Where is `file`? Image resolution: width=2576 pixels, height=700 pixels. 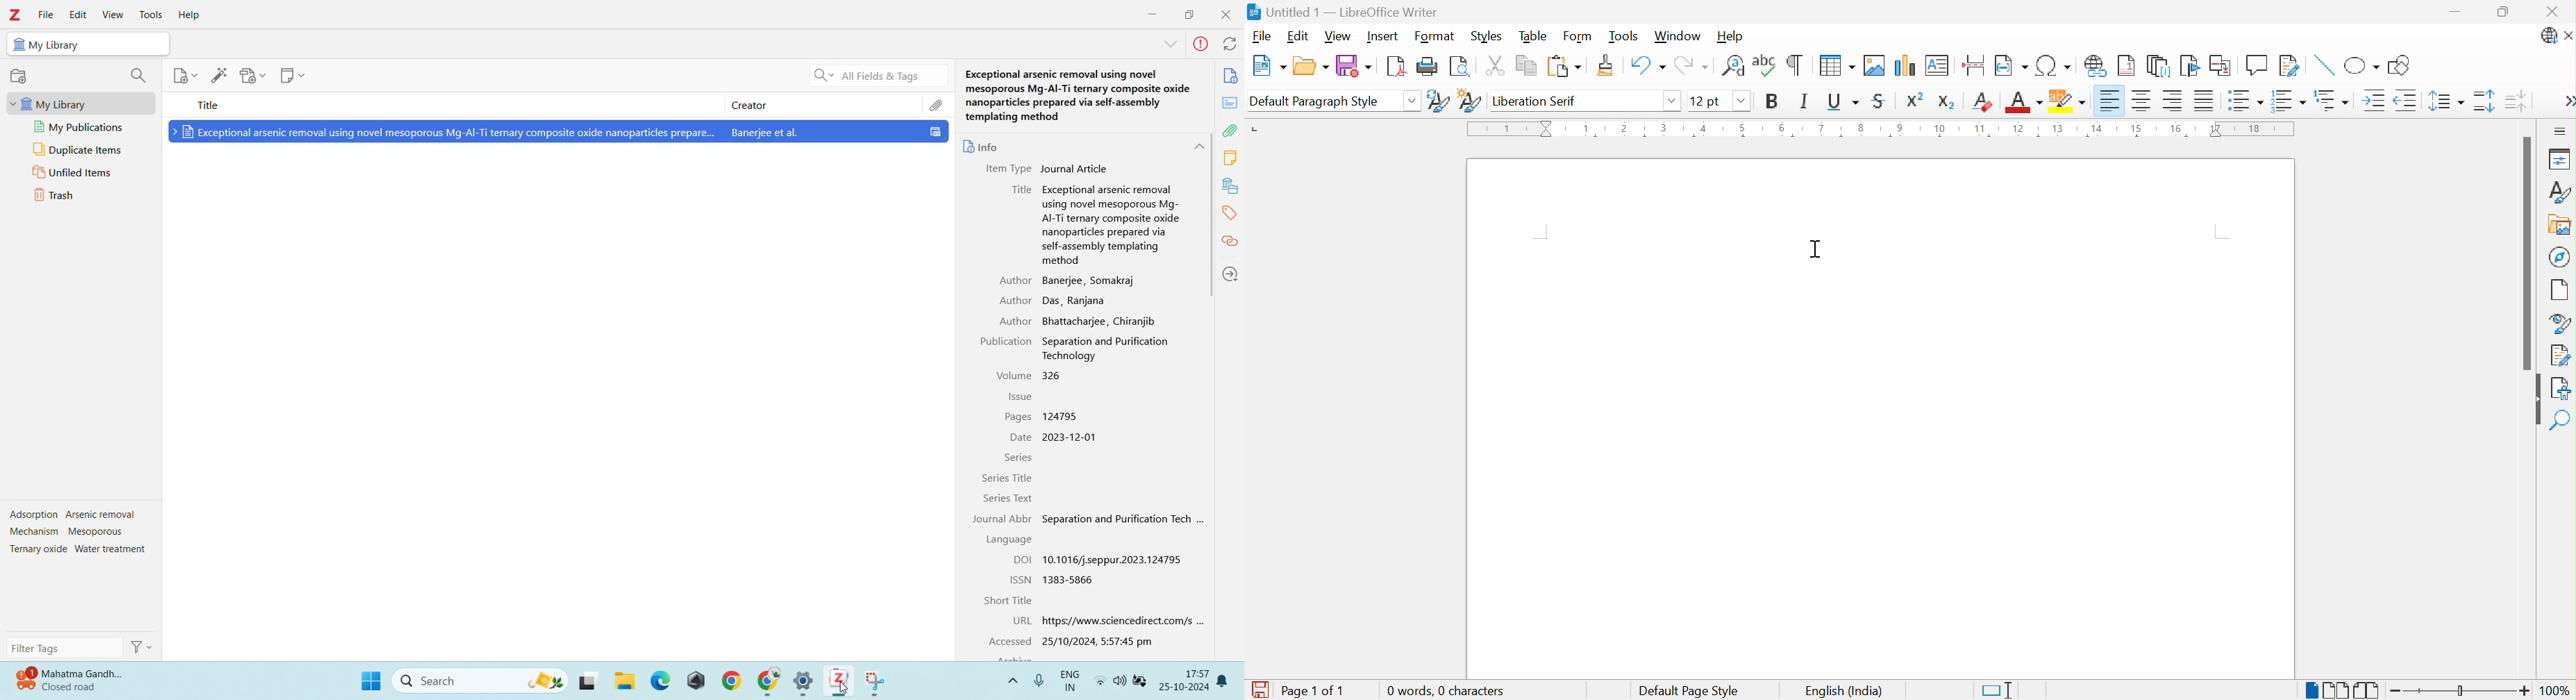 file is located at coordinates (46, 15).